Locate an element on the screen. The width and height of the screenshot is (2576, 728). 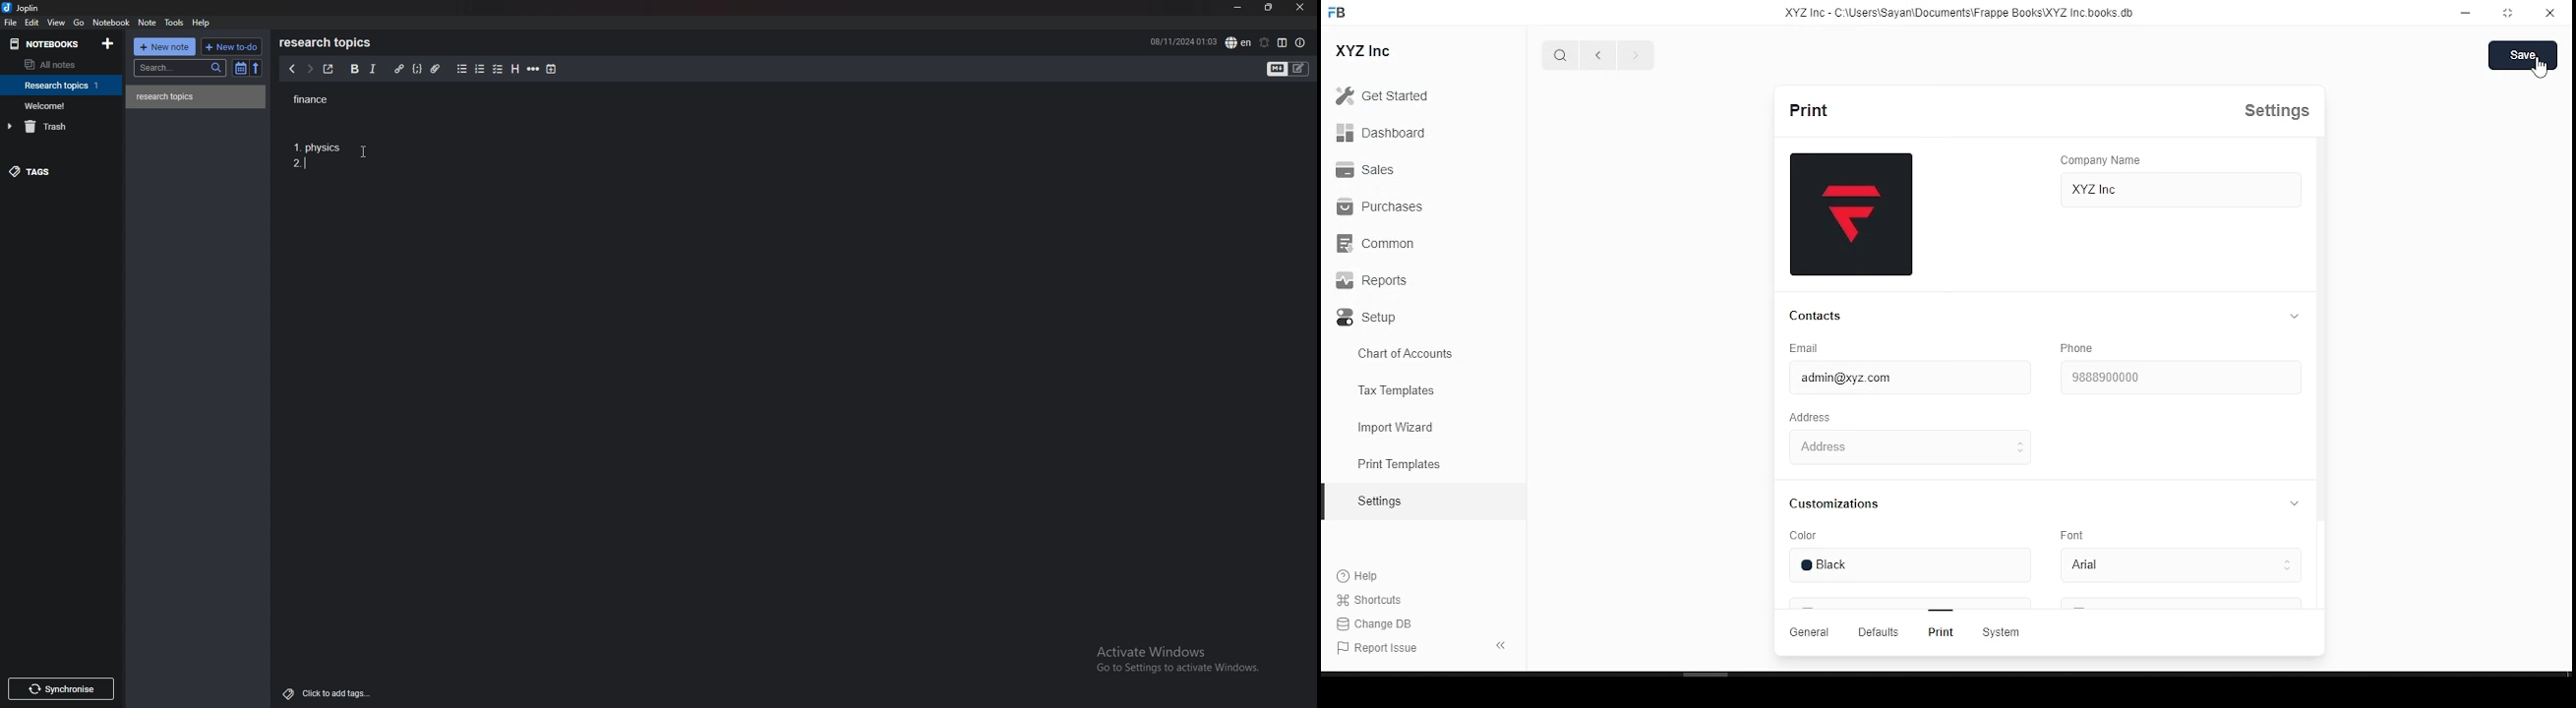
shortcuts is located at coordinates (1374, 601).